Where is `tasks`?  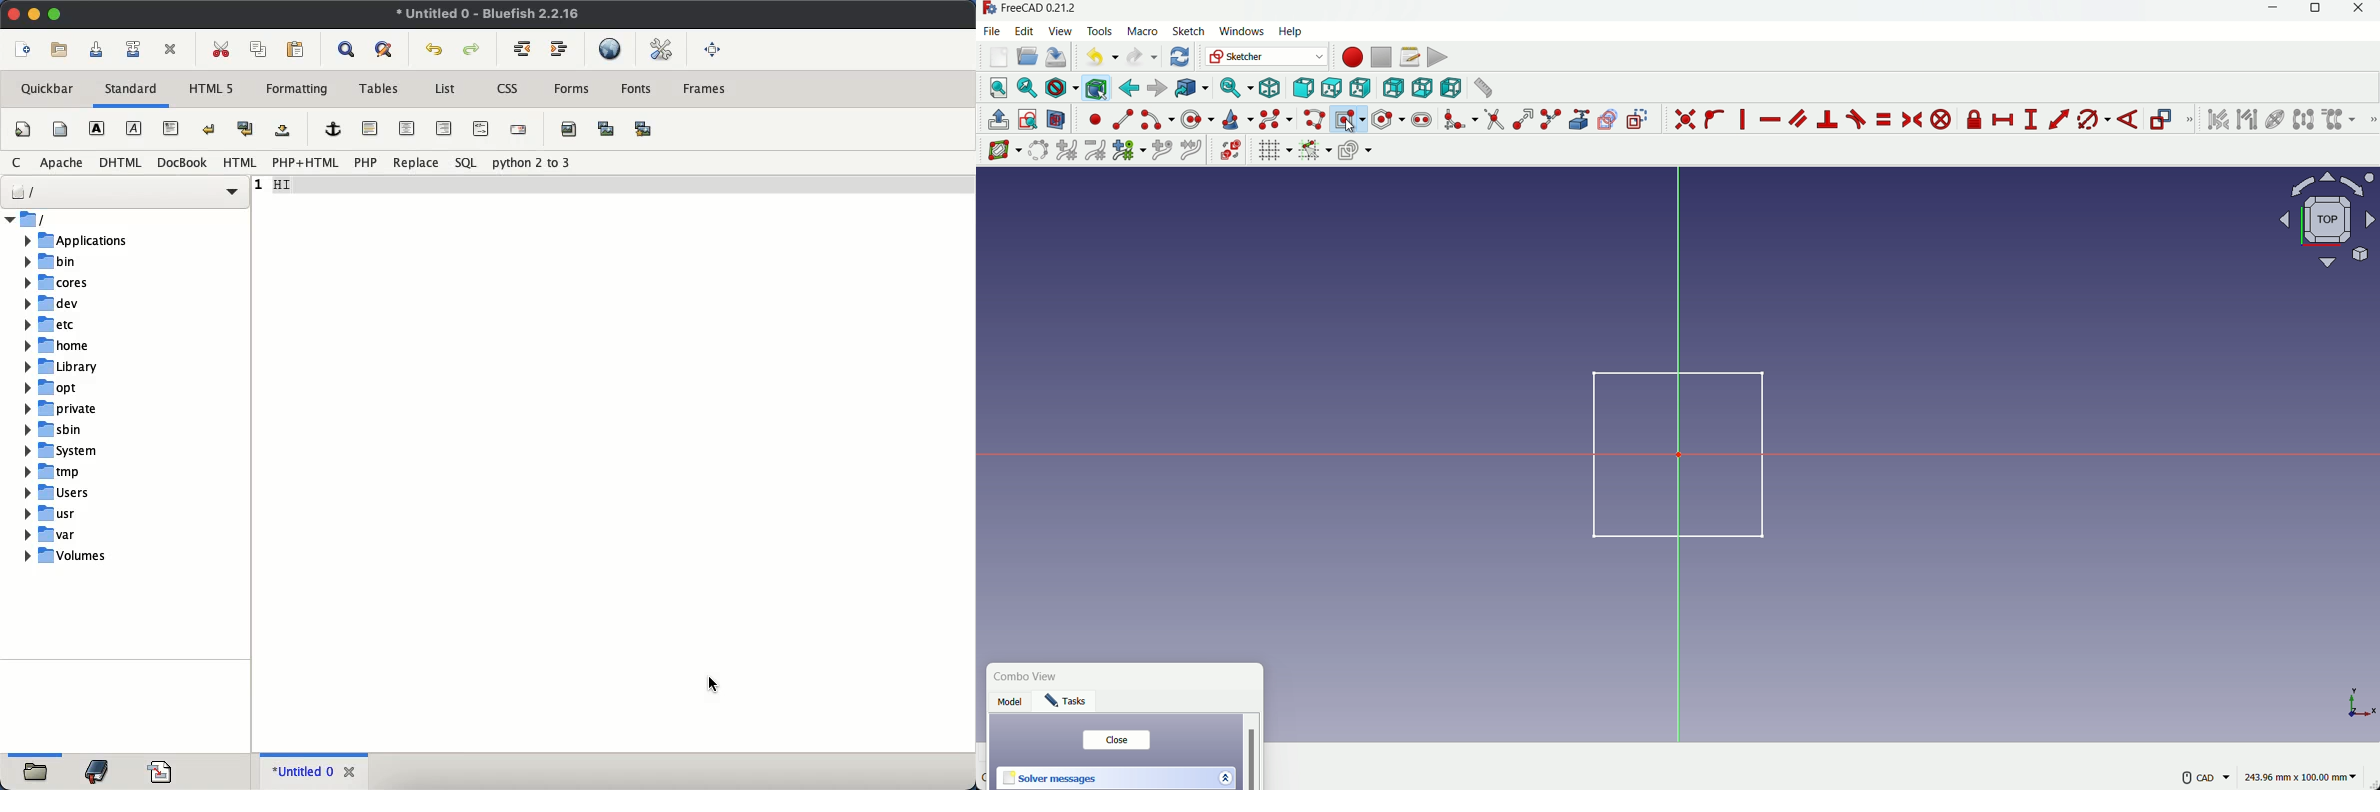 tasks is located at coordinates (1070, 704).